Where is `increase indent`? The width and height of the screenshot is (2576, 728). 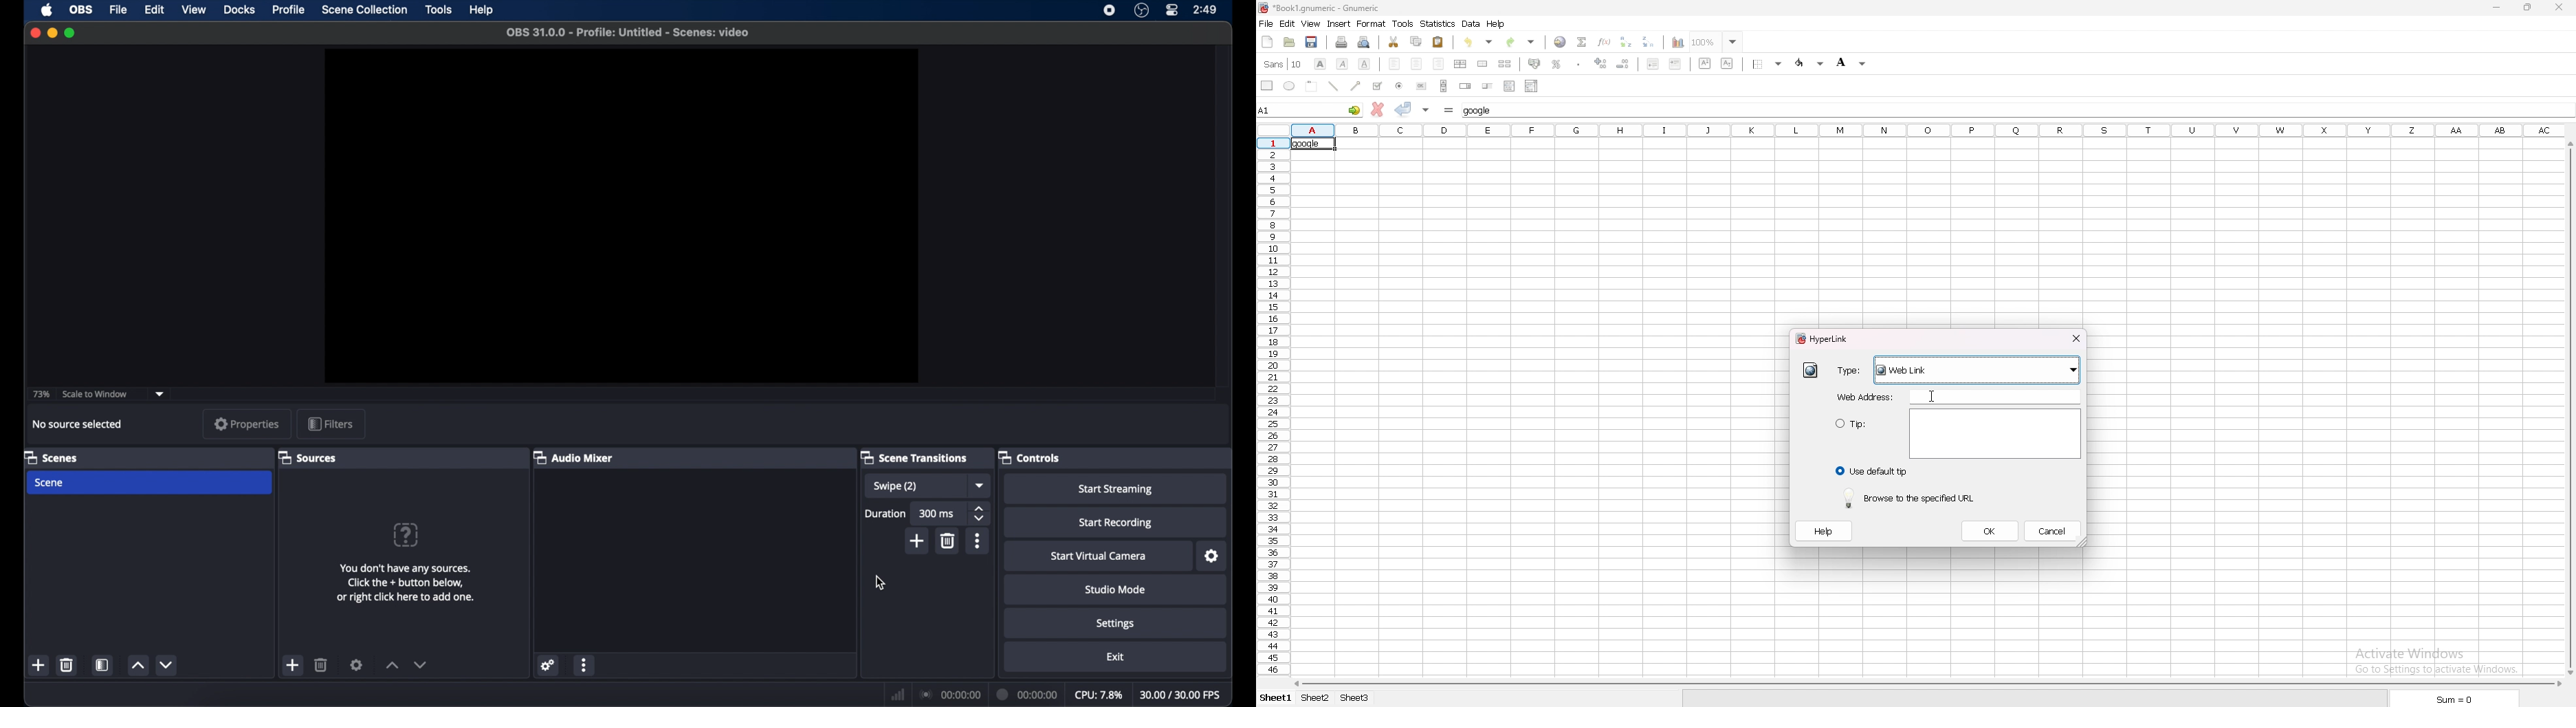 increase indent is located at coordinates (1675, 63).